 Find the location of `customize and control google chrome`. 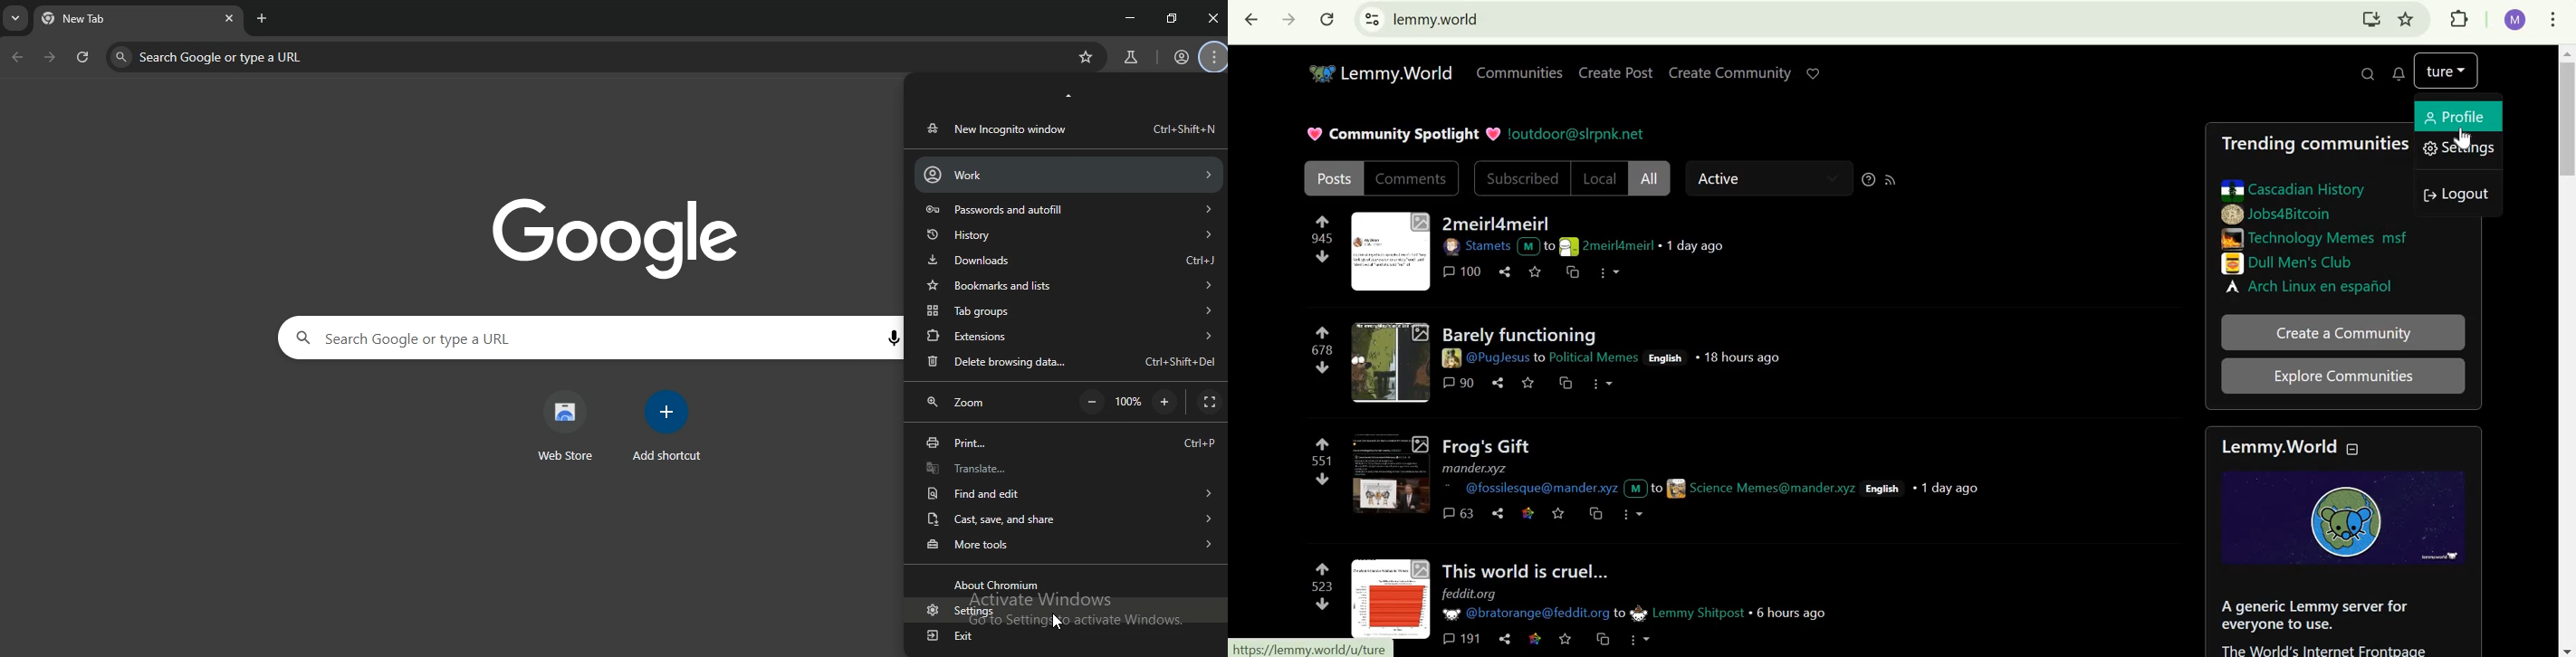

customize and control google chrome is located at coordinates (2556, 20).